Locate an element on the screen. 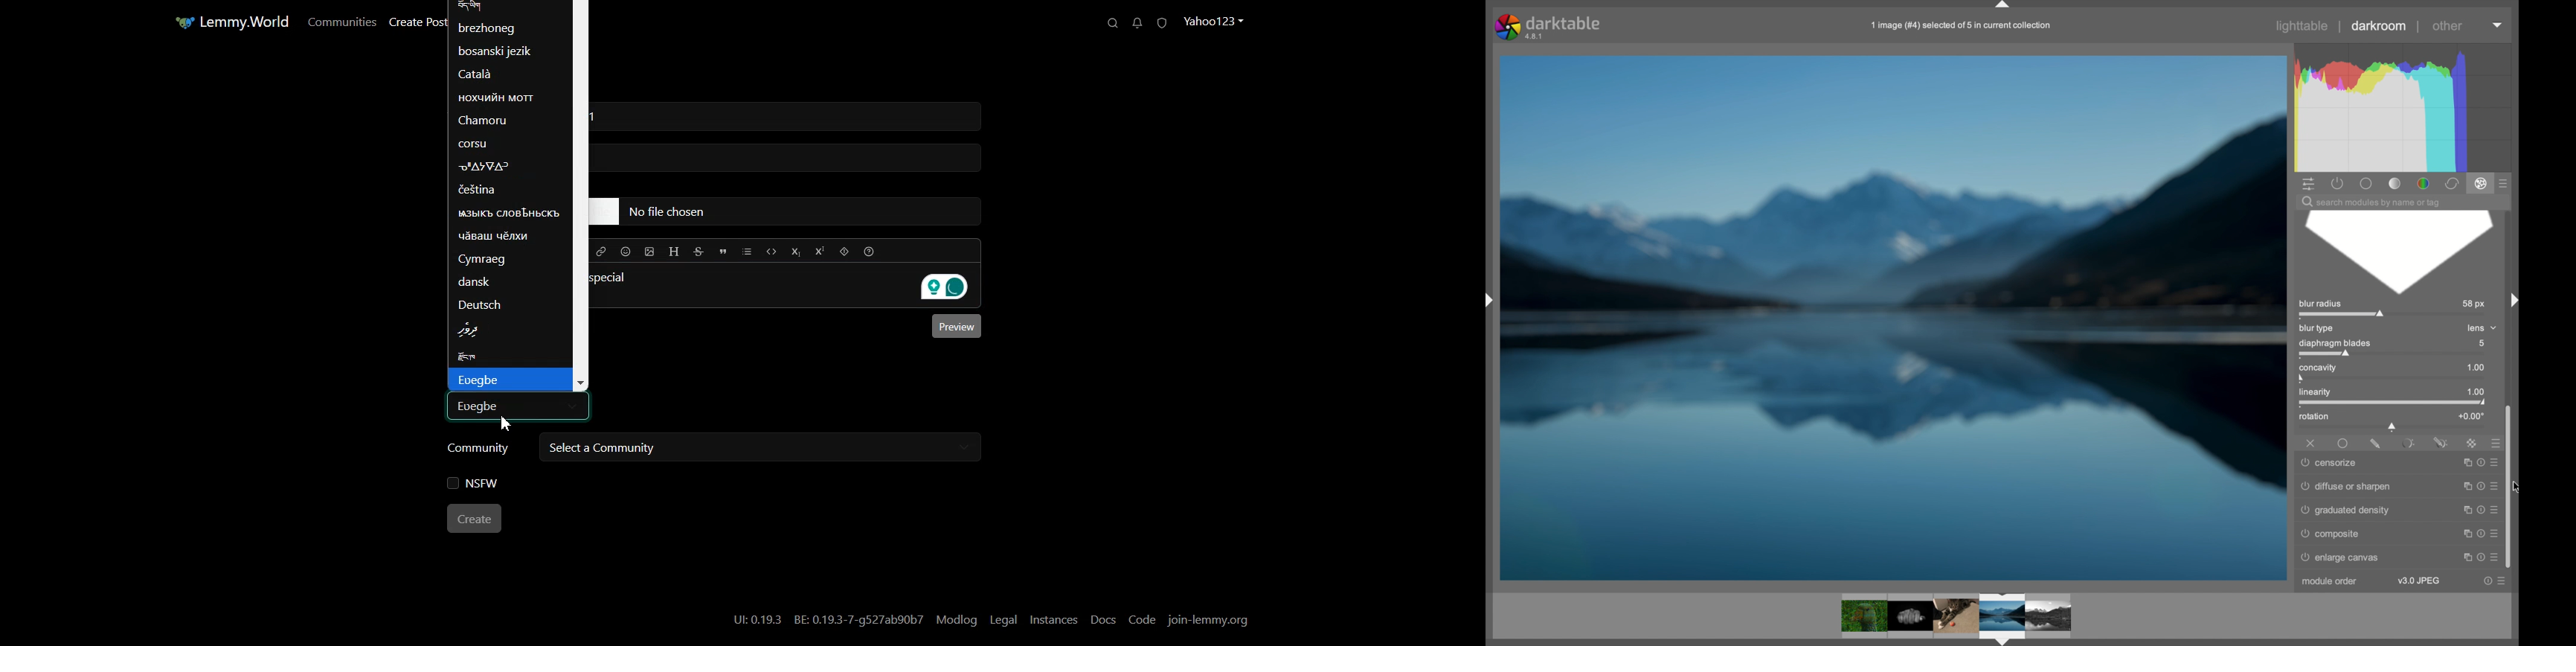  histogram is located at coordinates (2407, 106).